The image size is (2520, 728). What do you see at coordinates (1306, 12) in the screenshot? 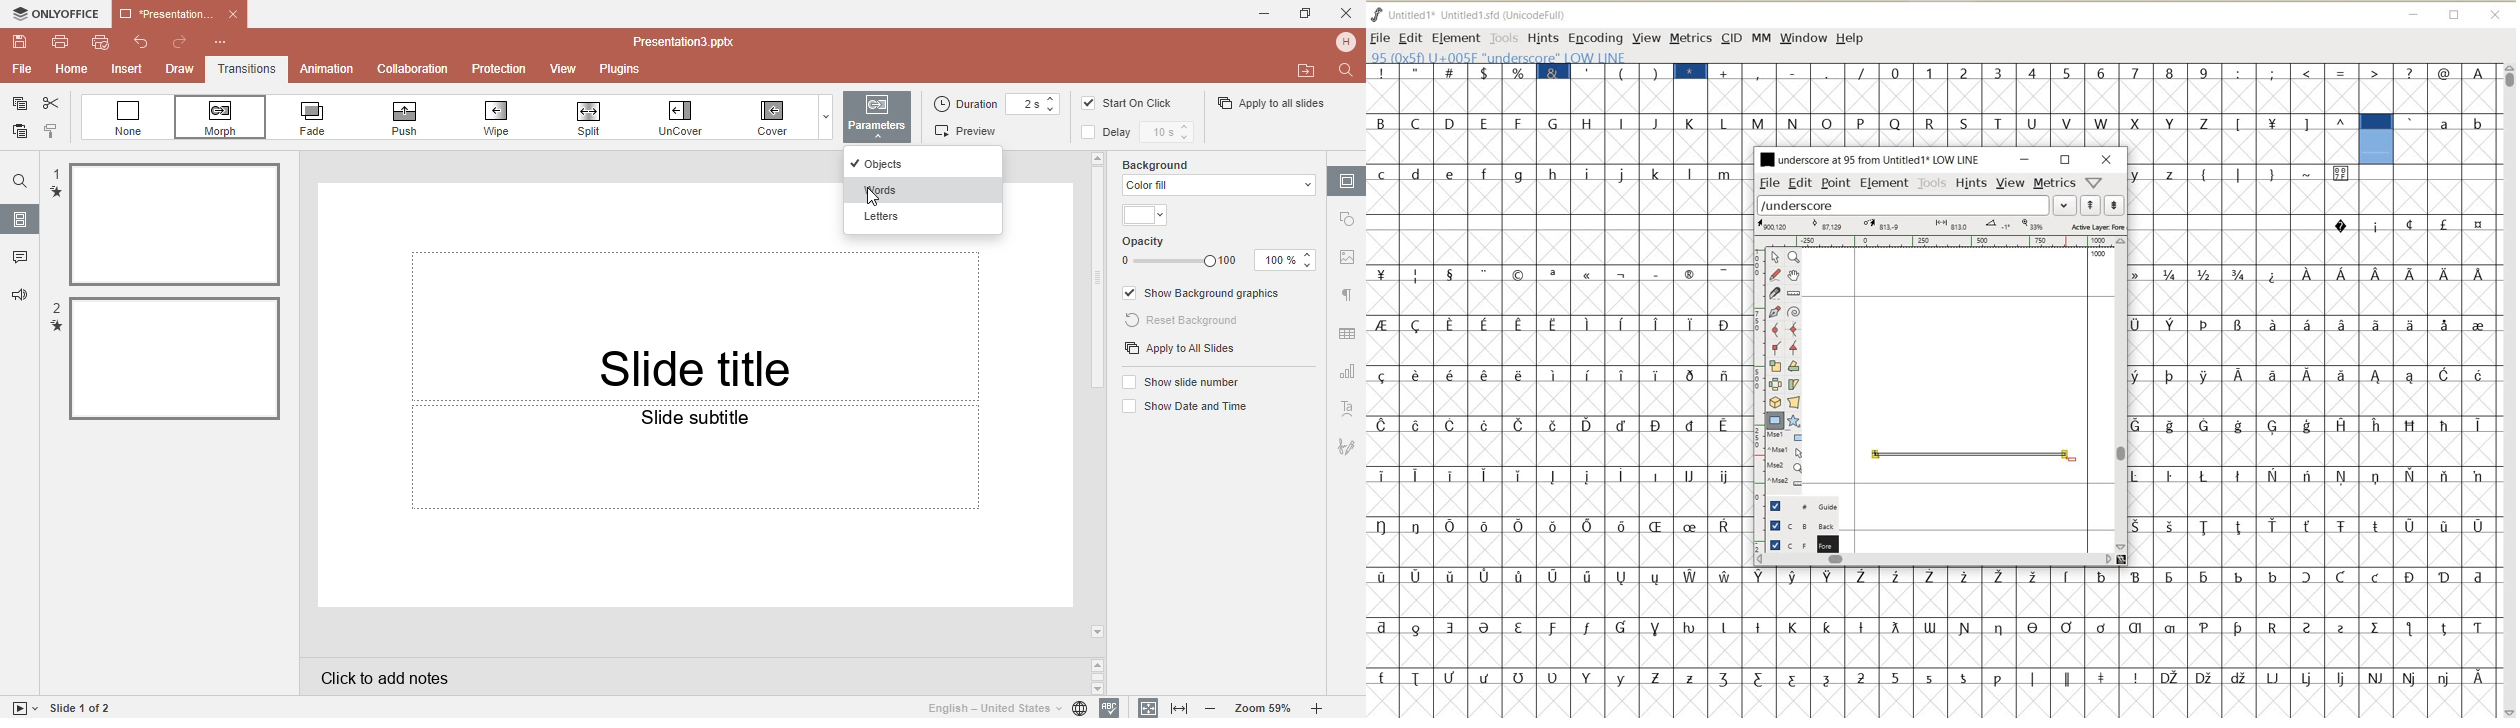
I see `Maximize` at bounding box center [1306, 12].